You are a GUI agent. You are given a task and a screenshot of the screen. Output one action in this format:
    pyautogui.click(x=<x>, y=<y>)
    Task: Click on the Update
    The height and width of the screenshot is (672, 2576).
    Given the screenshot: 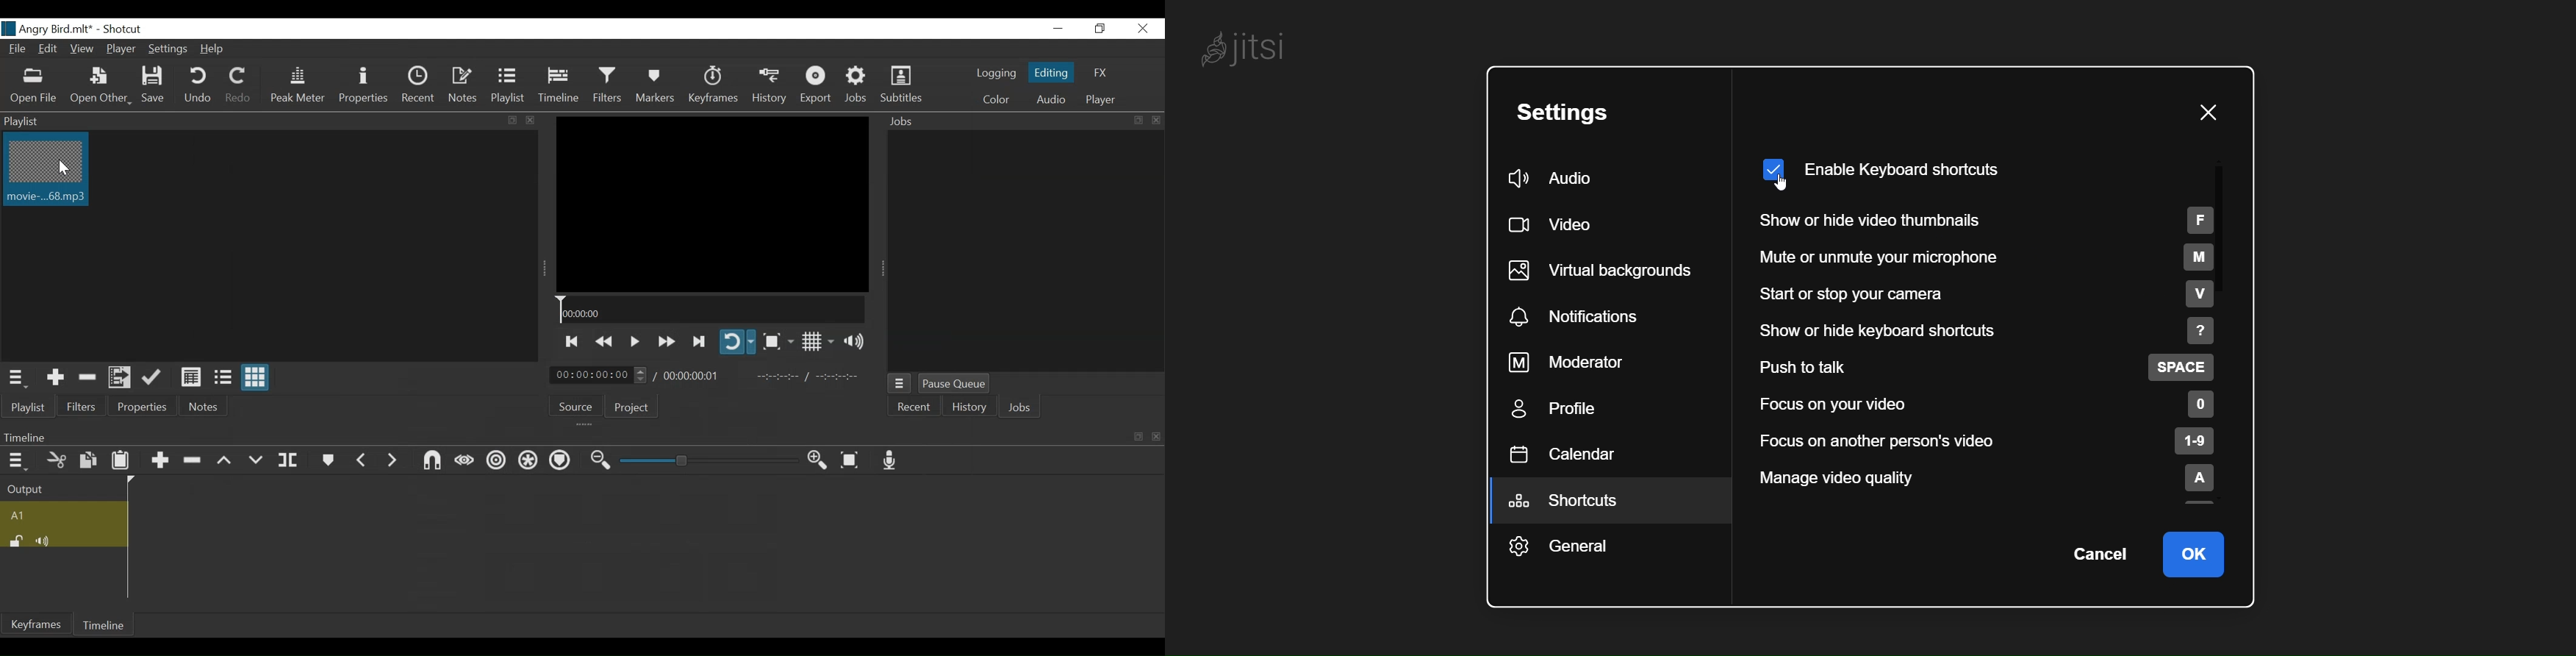 What is the action you would take?
    pyautogui.click(x=154, y=378)
    